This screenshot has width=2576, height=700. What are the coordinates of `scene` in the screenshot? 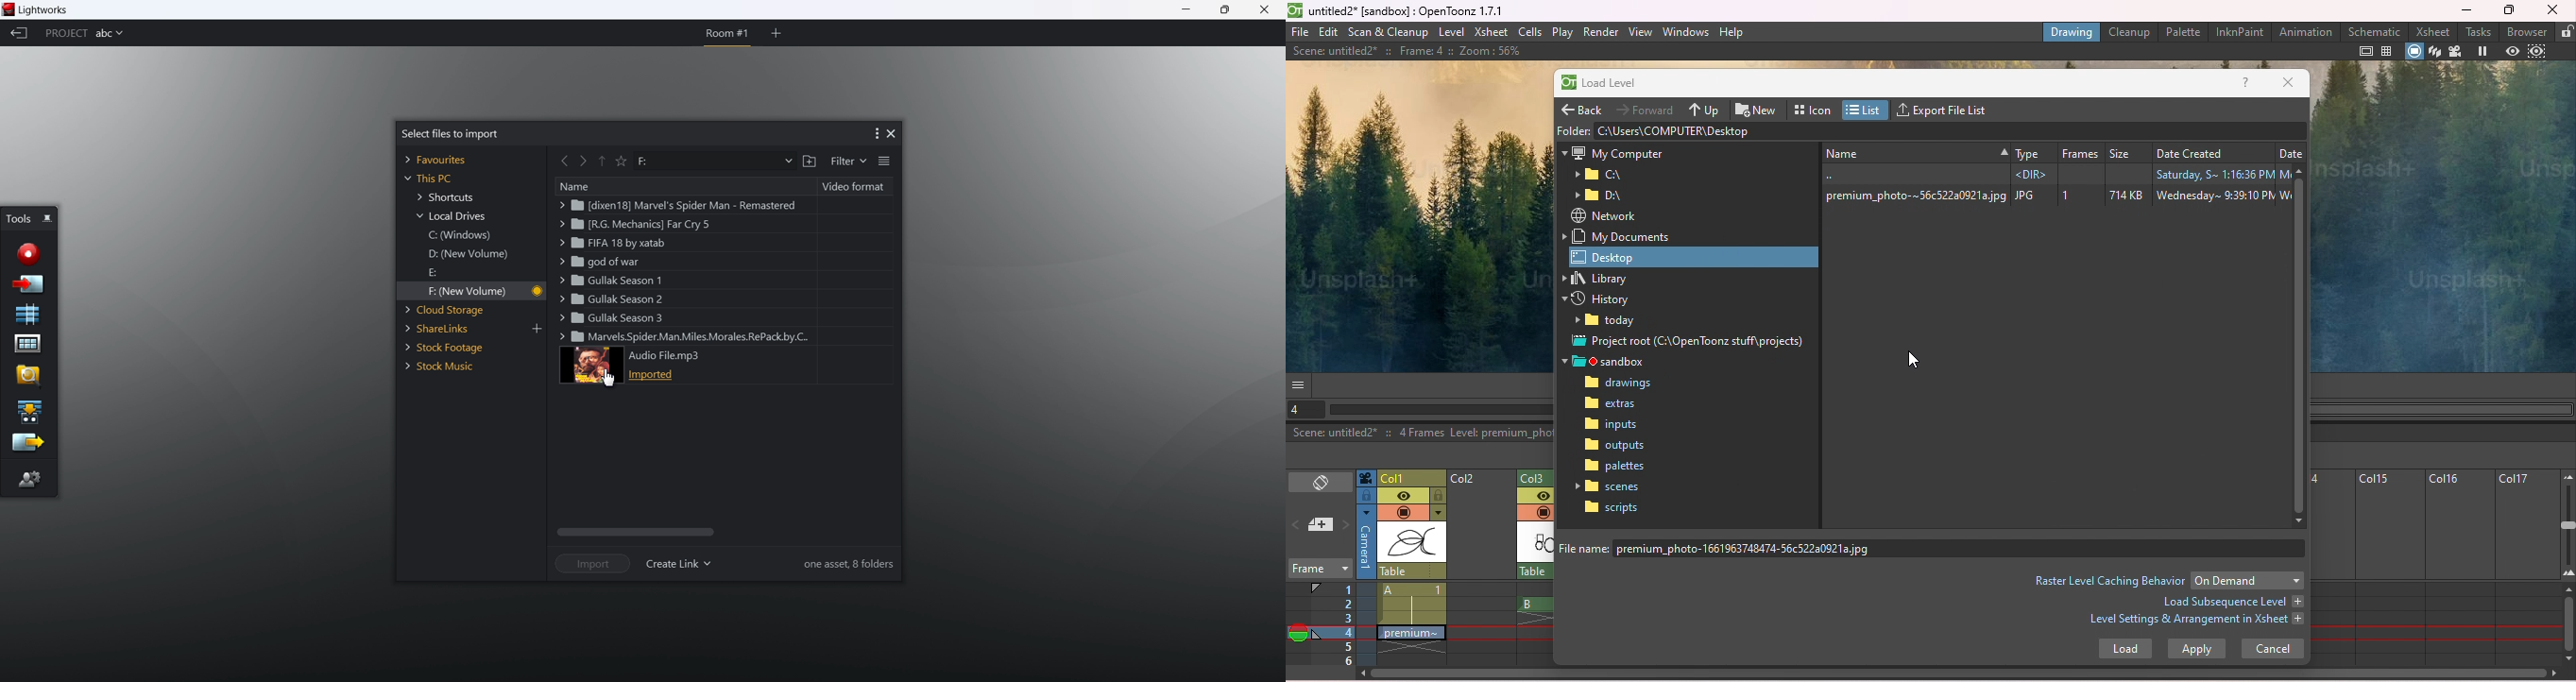 It's located at (1412, 543).